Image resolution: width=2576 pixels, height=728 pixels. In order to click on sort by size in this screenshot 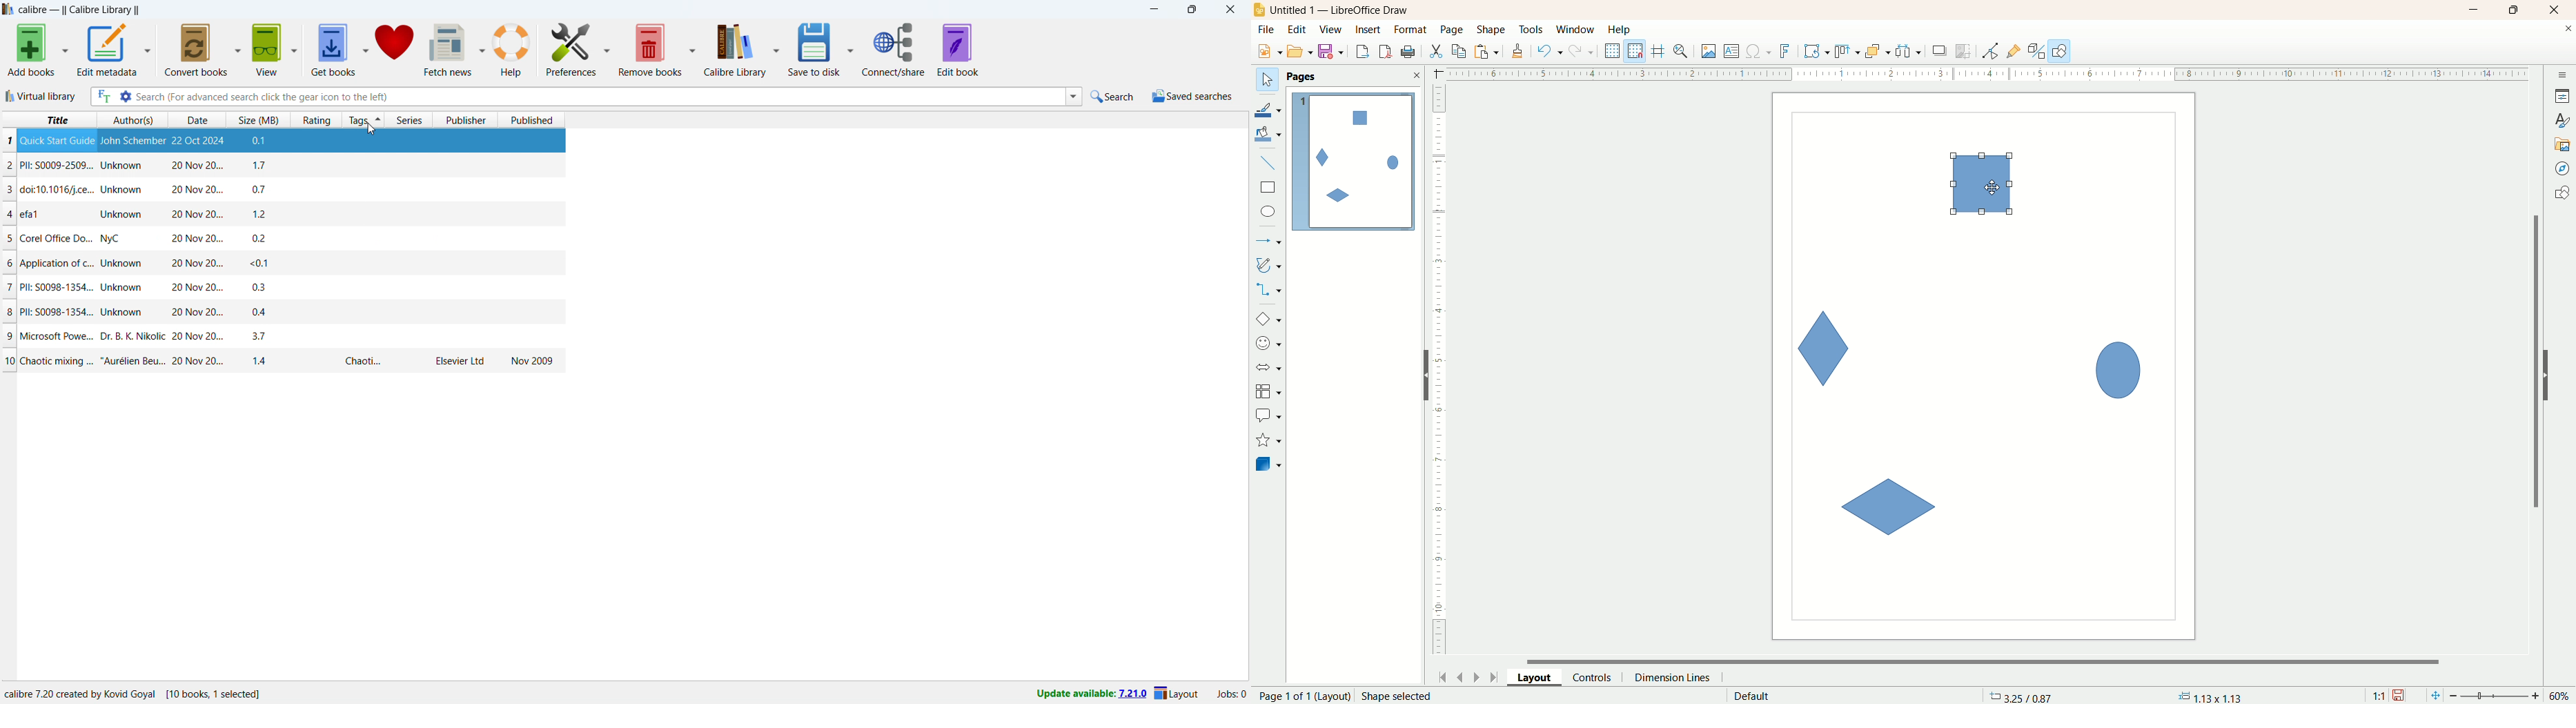, I will do `click(261, 119)`.